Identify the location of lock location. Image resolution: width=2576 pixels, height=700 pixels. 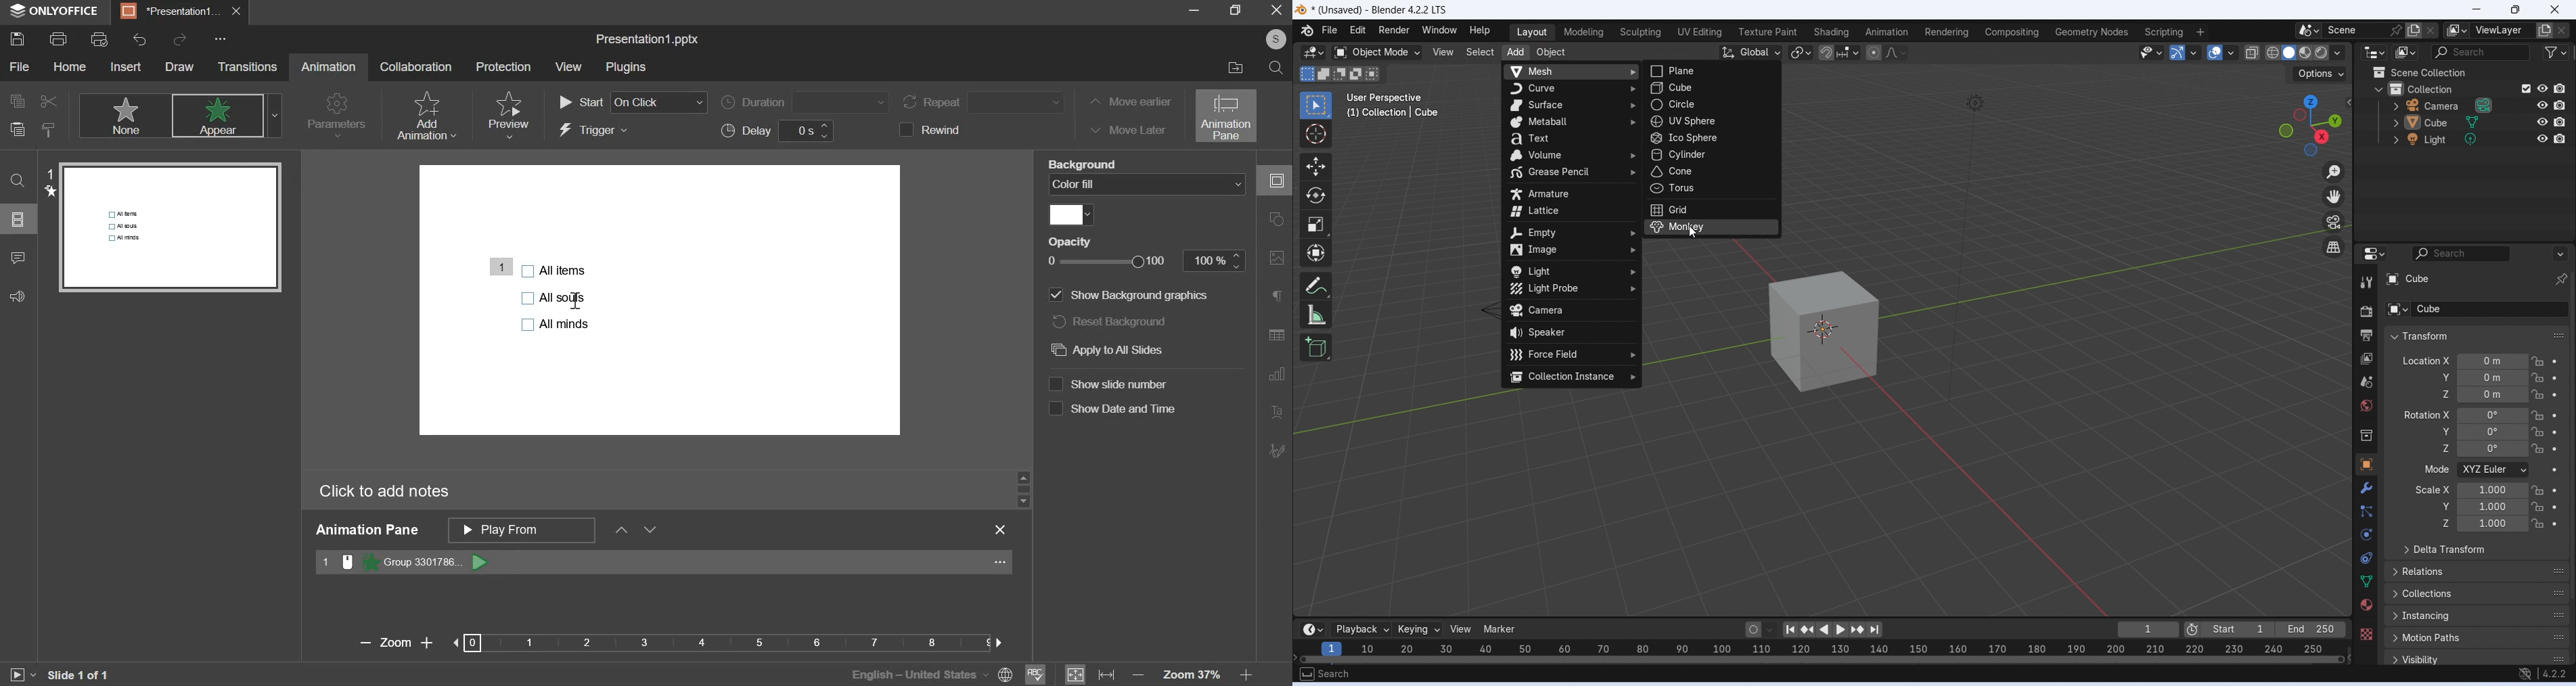
(2538, 378).